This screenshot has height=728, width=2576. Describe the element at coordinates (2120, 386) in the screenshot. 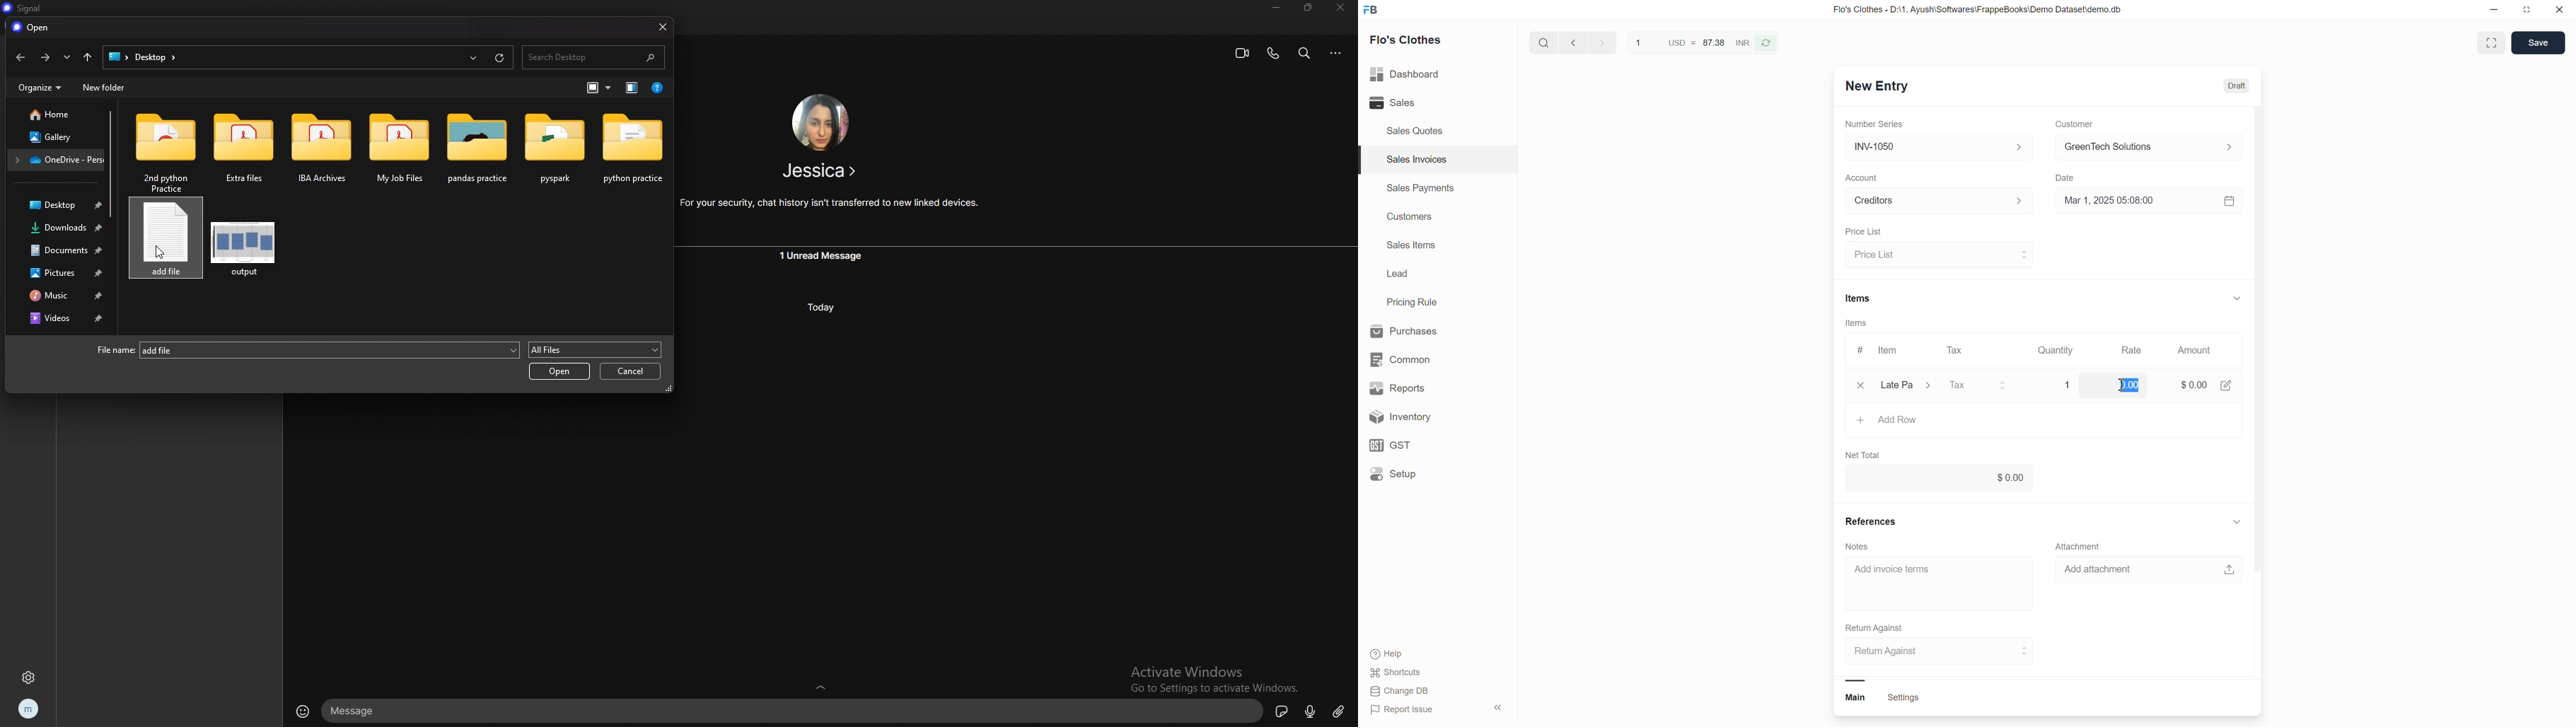

I see `cursor ` at that location.